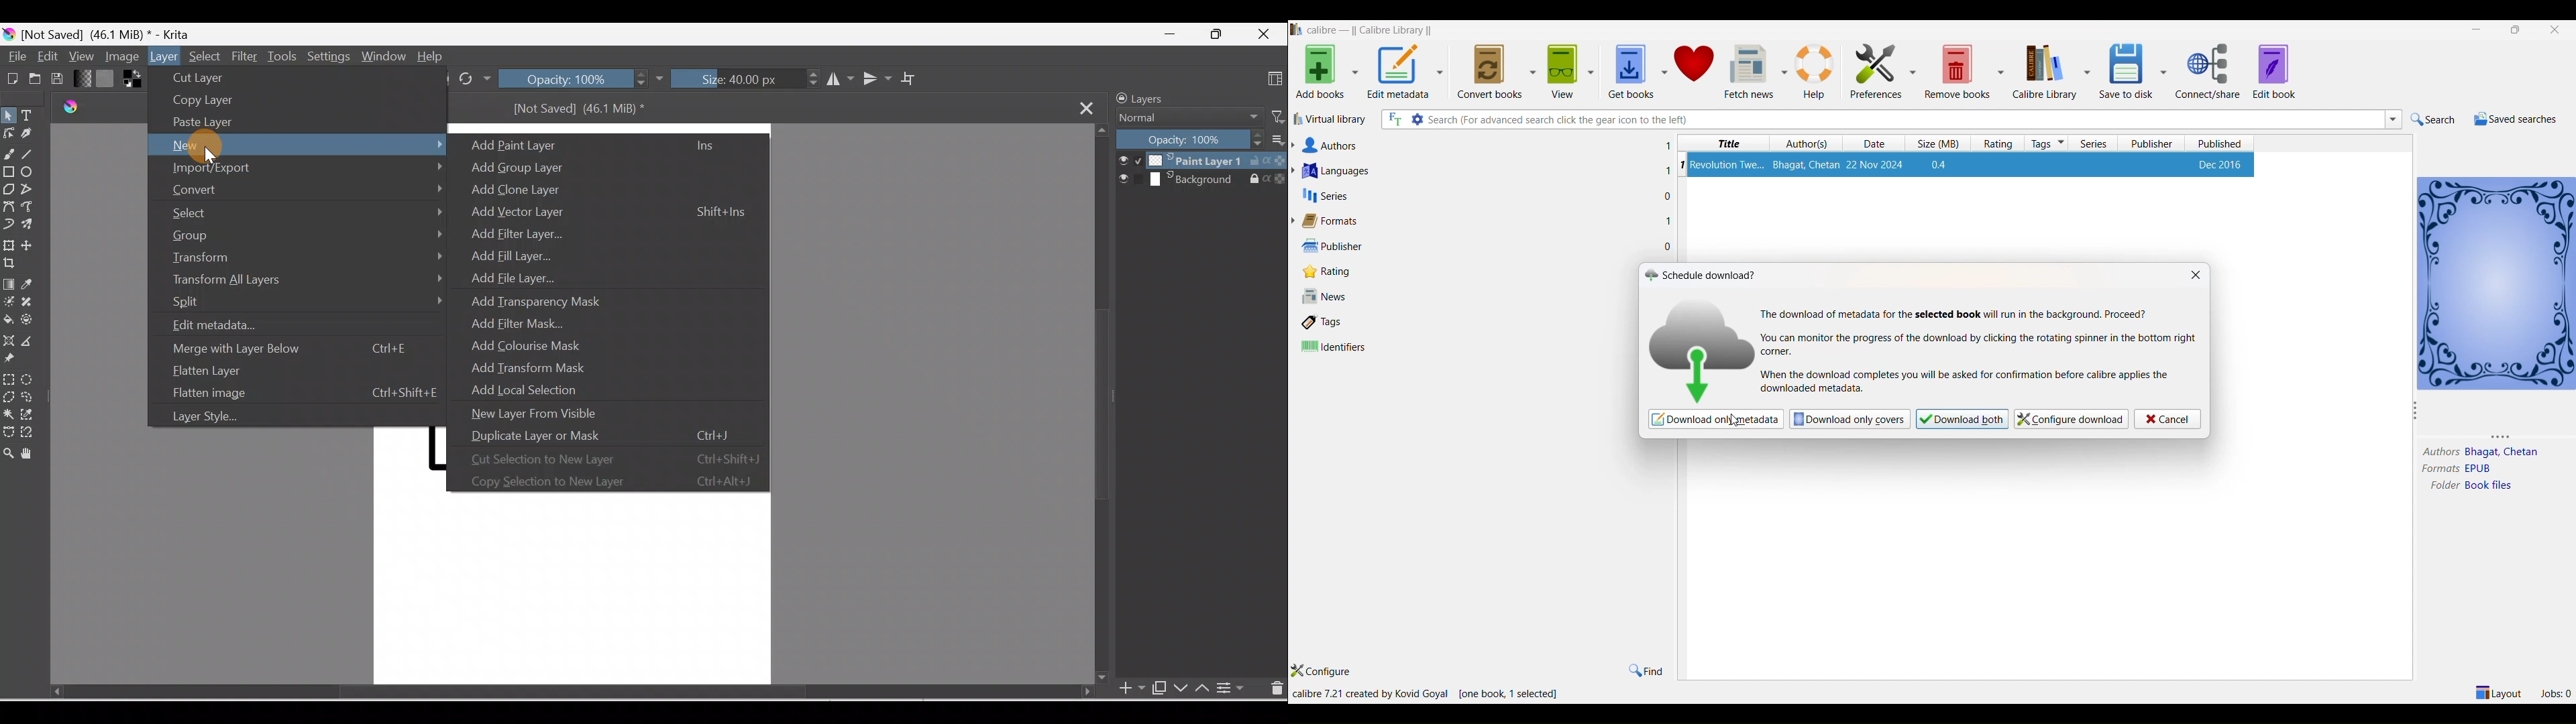  I want to click on Add  transform mask, so click(539, 368).